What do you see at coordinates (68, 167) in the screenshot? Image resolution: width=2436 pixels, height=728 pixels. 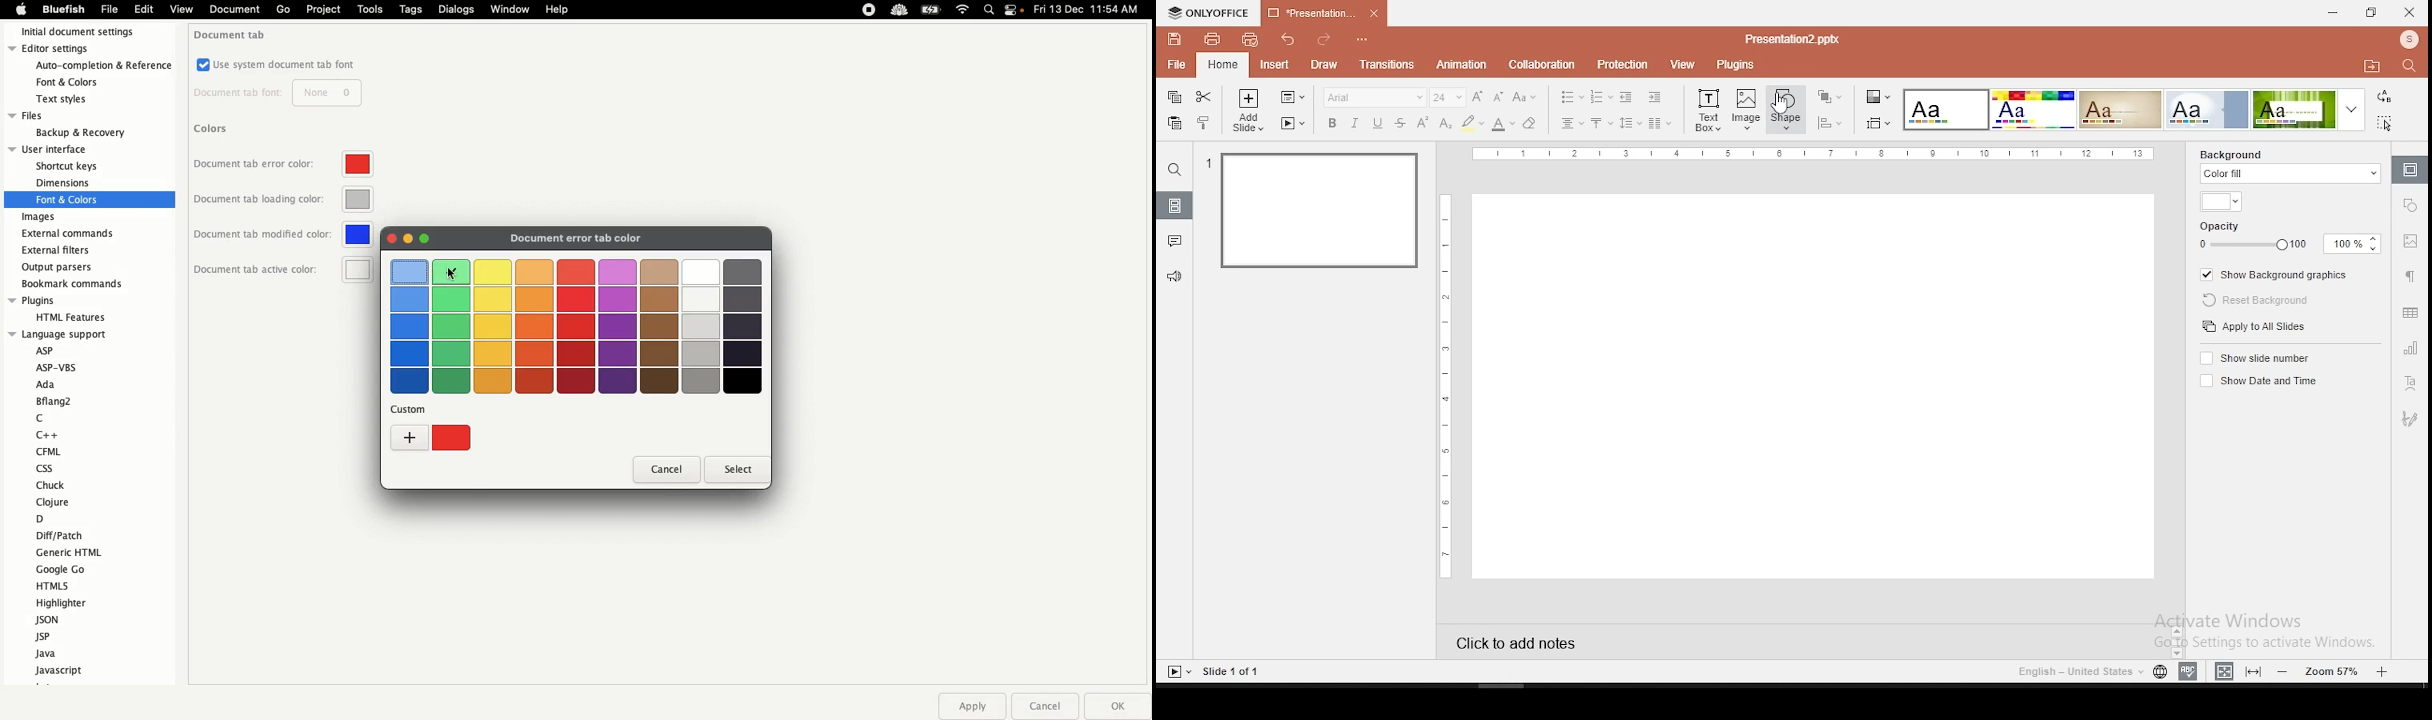 I see `shortcut keys` at bounding box center [68, 167].